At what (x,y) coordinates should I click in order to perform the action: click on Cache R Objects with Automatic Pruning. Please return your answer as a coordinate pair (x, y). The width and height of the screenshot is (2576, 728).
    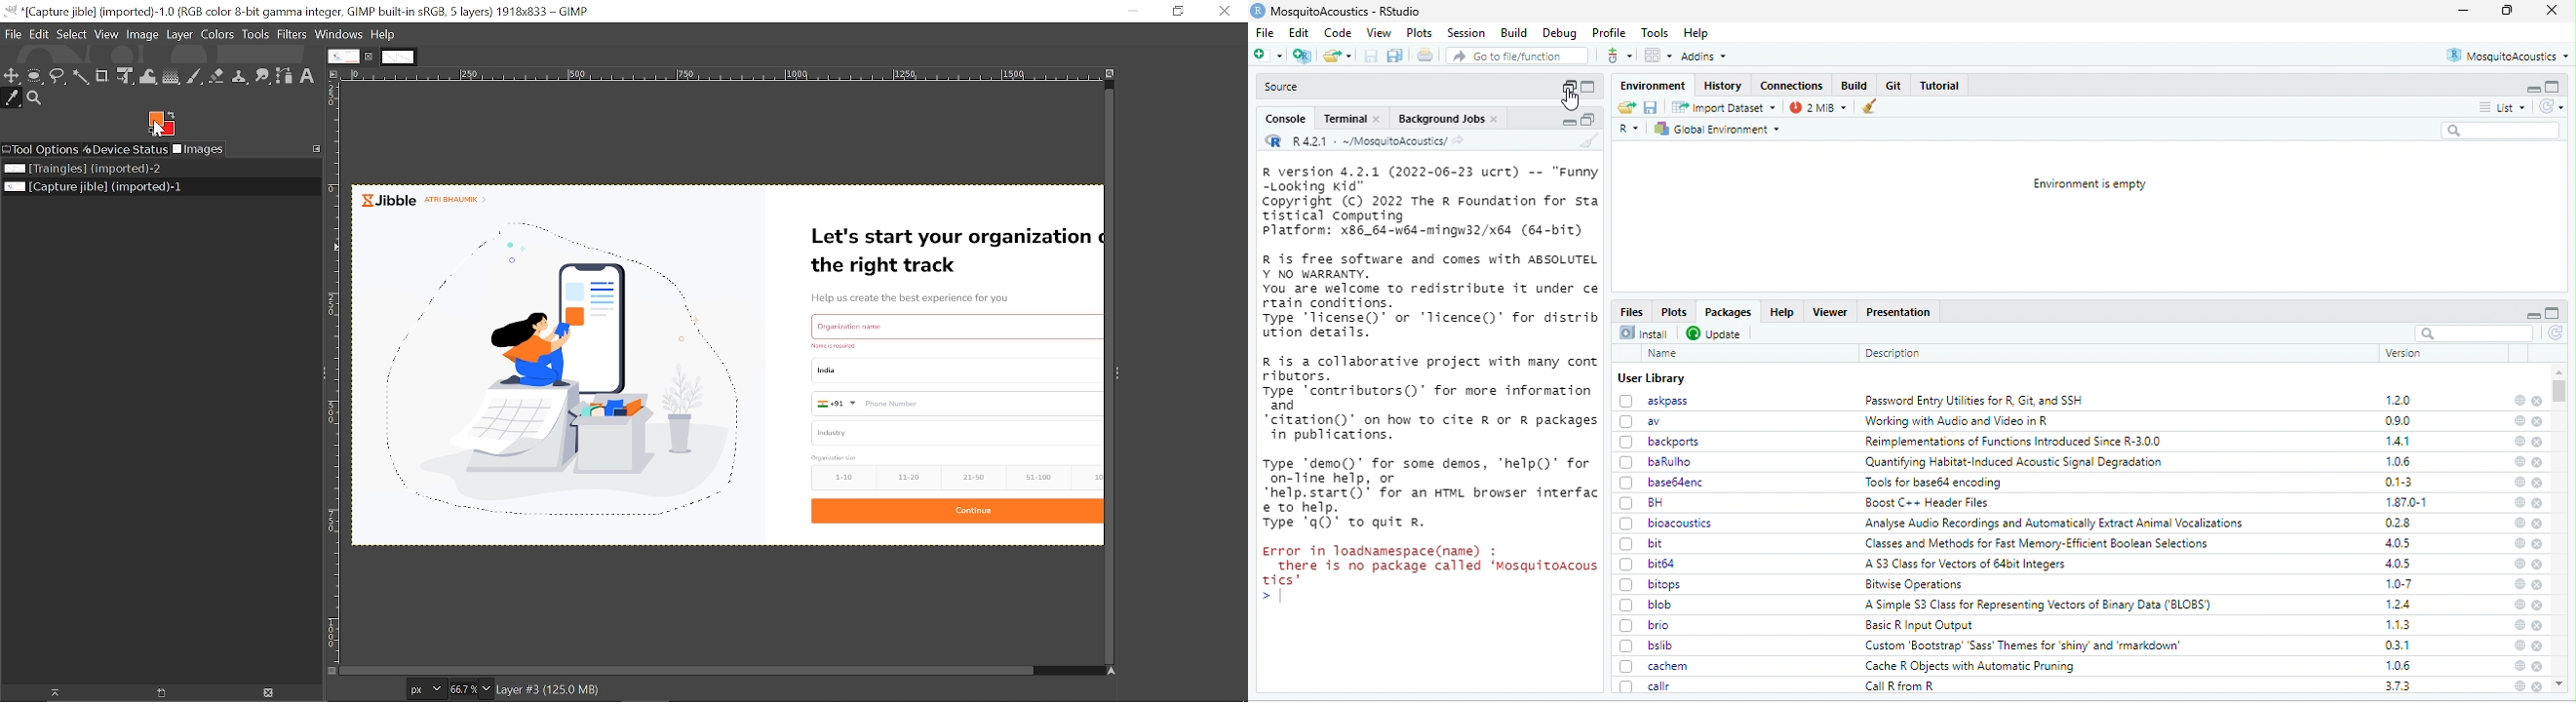
    Looking at the image, I should click on (1975, 666).